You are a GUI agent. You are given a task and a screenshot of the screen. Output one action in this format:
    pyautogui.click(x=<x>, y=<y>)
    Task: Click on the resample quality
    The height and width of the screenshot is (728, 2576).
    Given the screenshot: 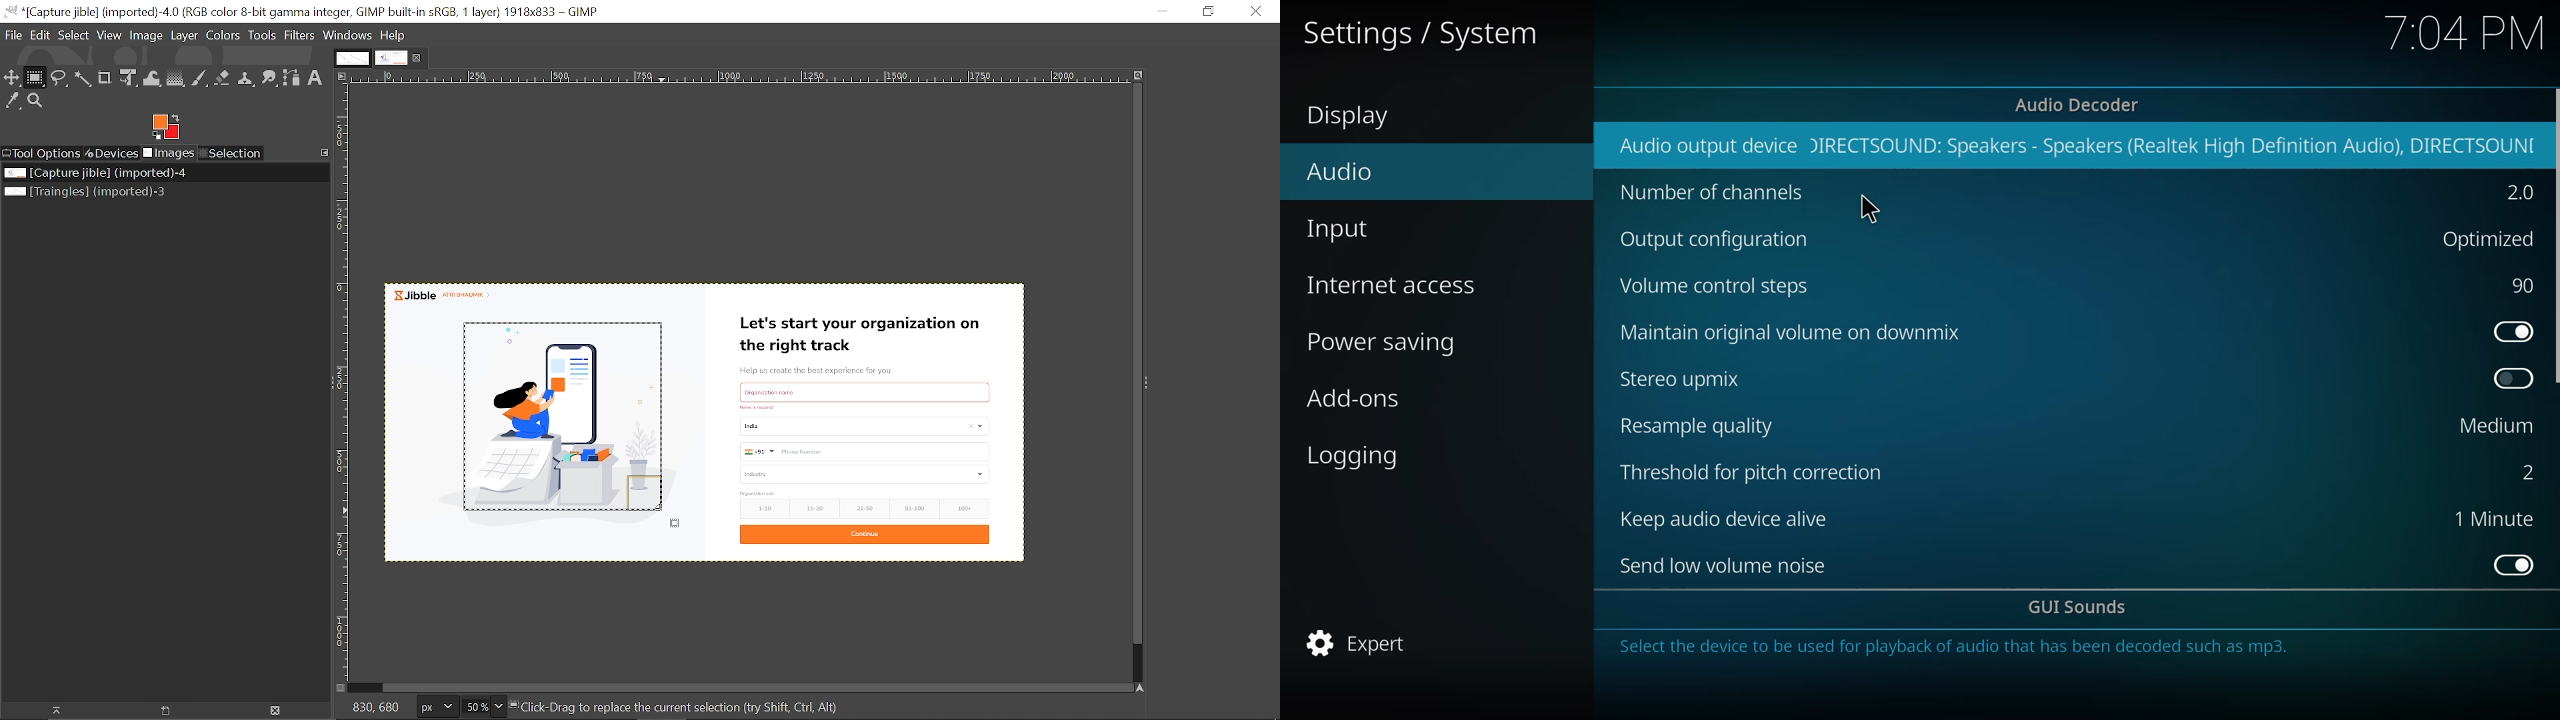 What is the action you would take?
    pyautogui.click(x=1701, y=426)
    